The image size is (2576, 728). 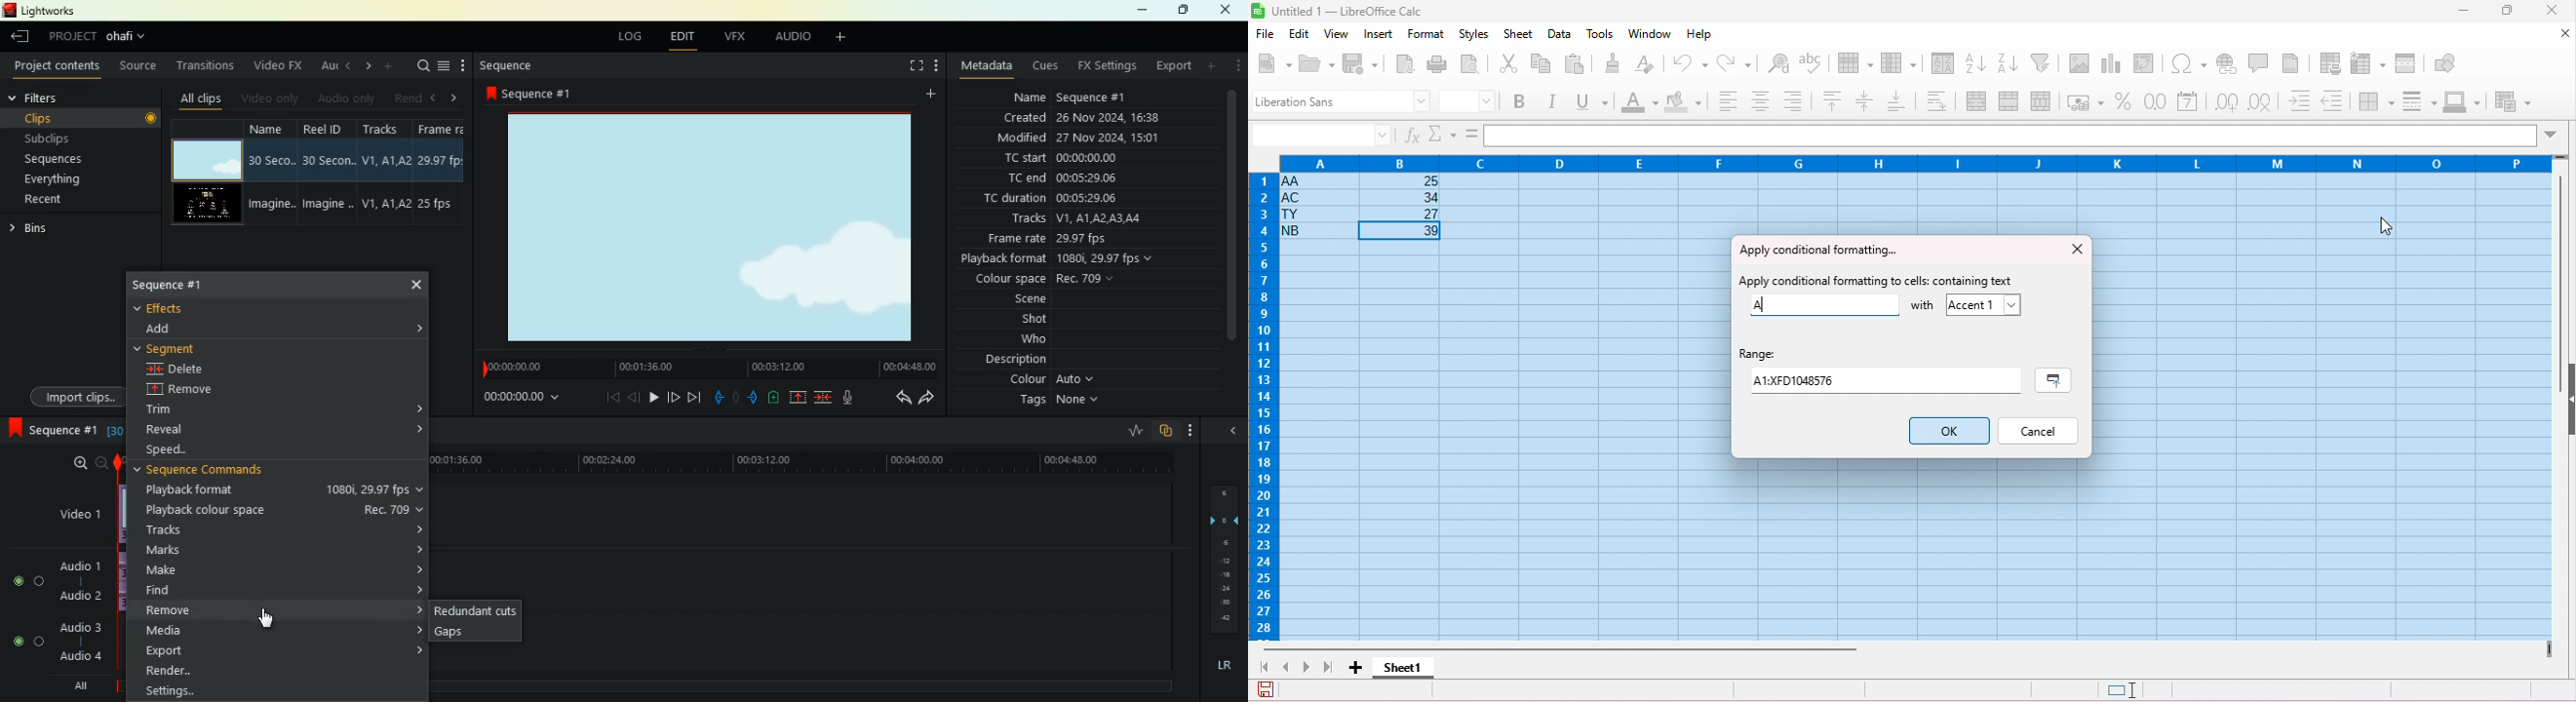 I want to click on unmerge, so click(x=2039, y=100).